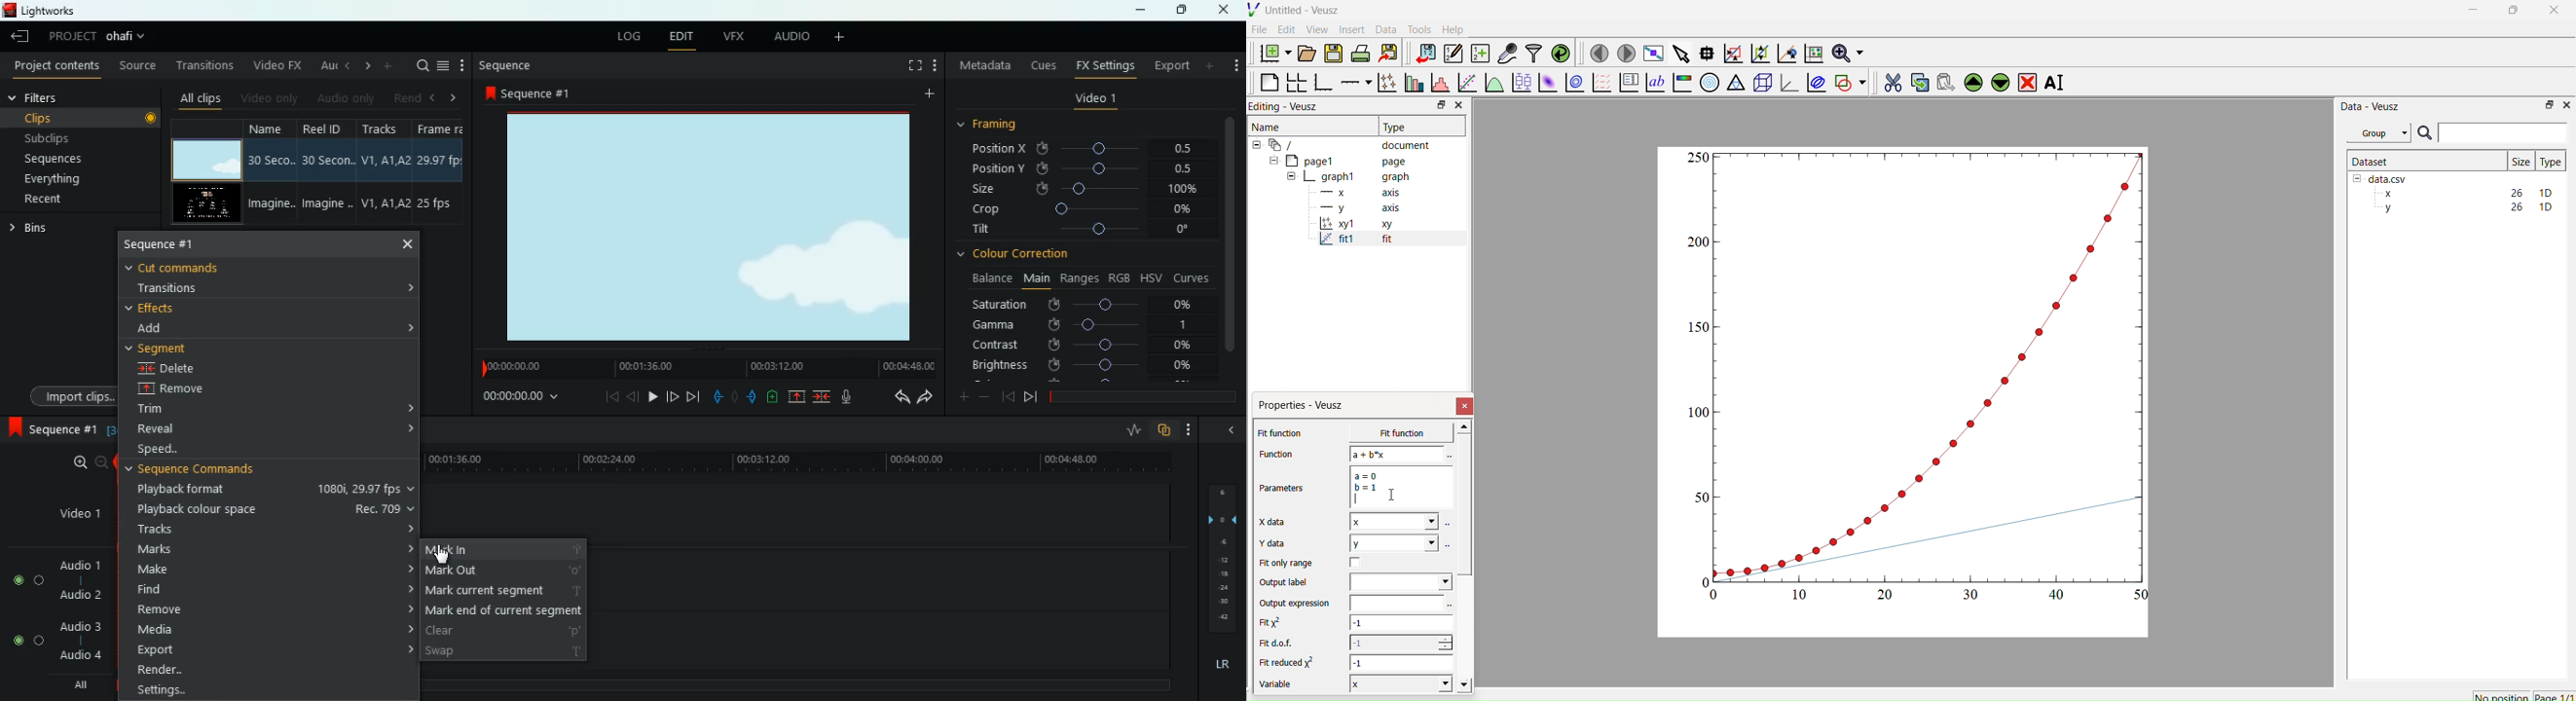 This screenshot has height=728, width=2576. I want to click on expand, so click(408, 405).